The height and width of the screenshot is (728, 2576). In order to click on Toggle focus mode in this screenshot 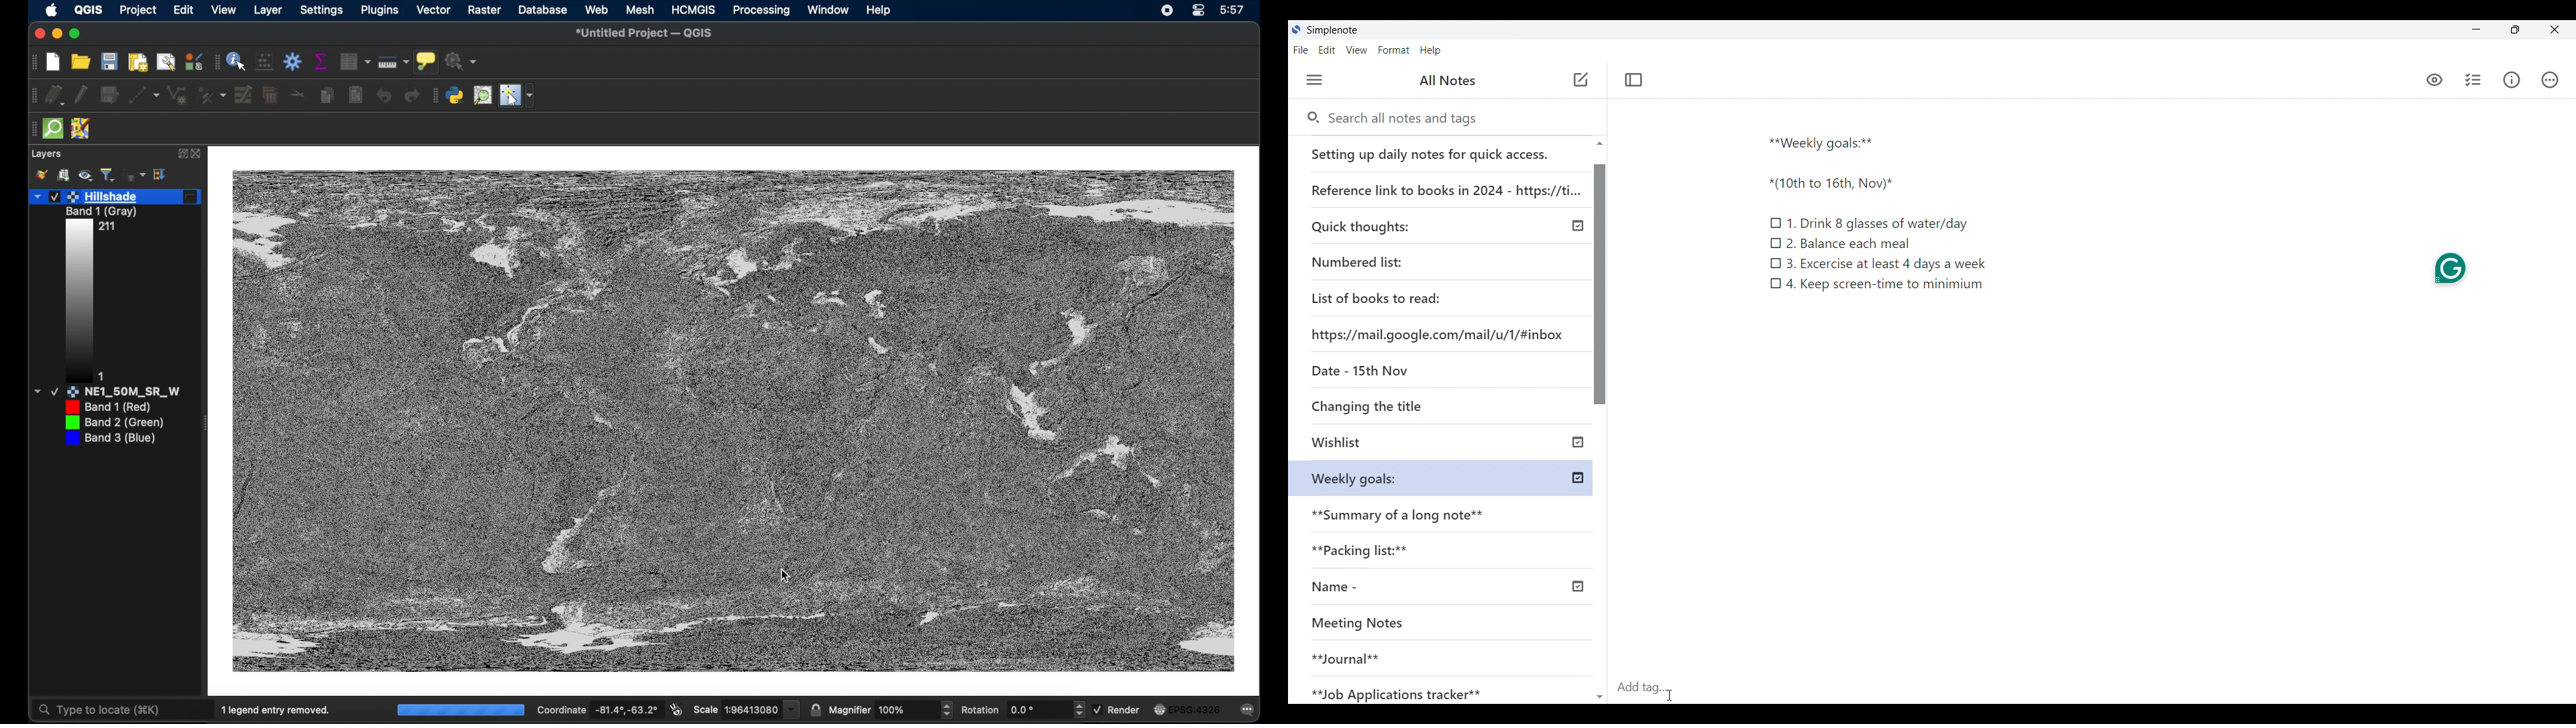, I will do `click(1634, 80)`.